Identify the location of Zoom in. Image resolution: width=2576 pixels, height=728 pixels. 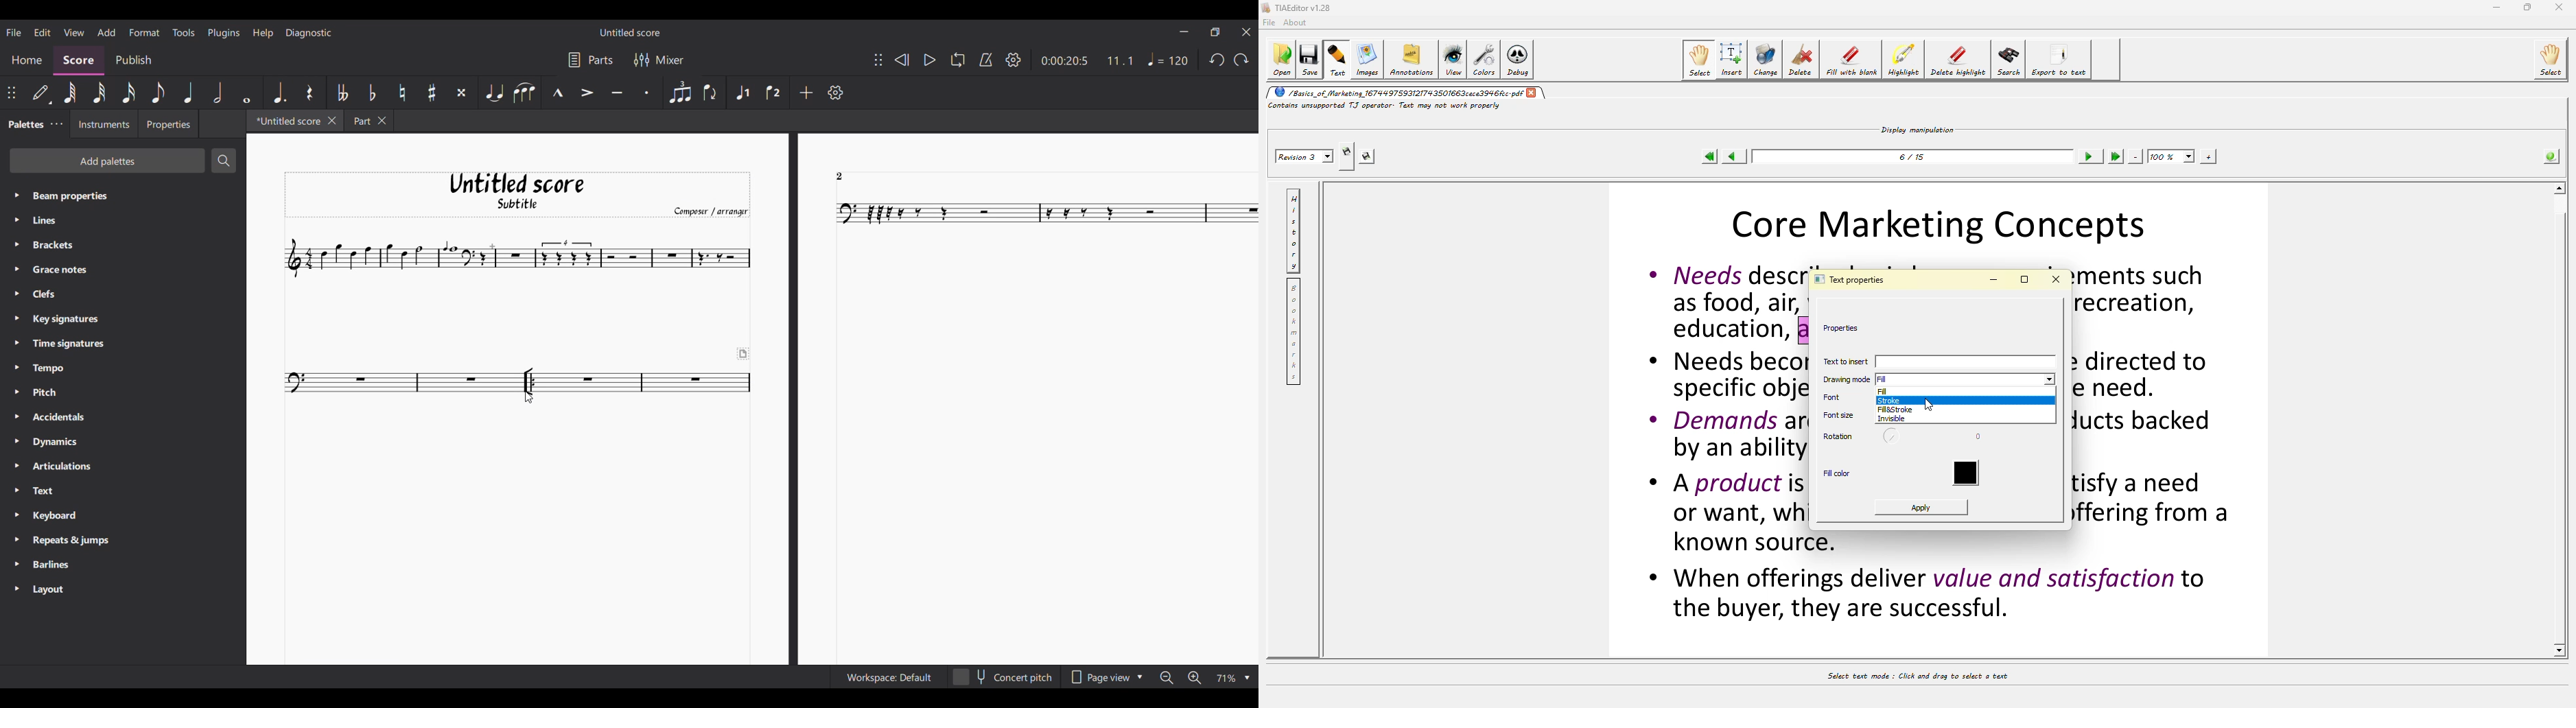
(1195, 677).